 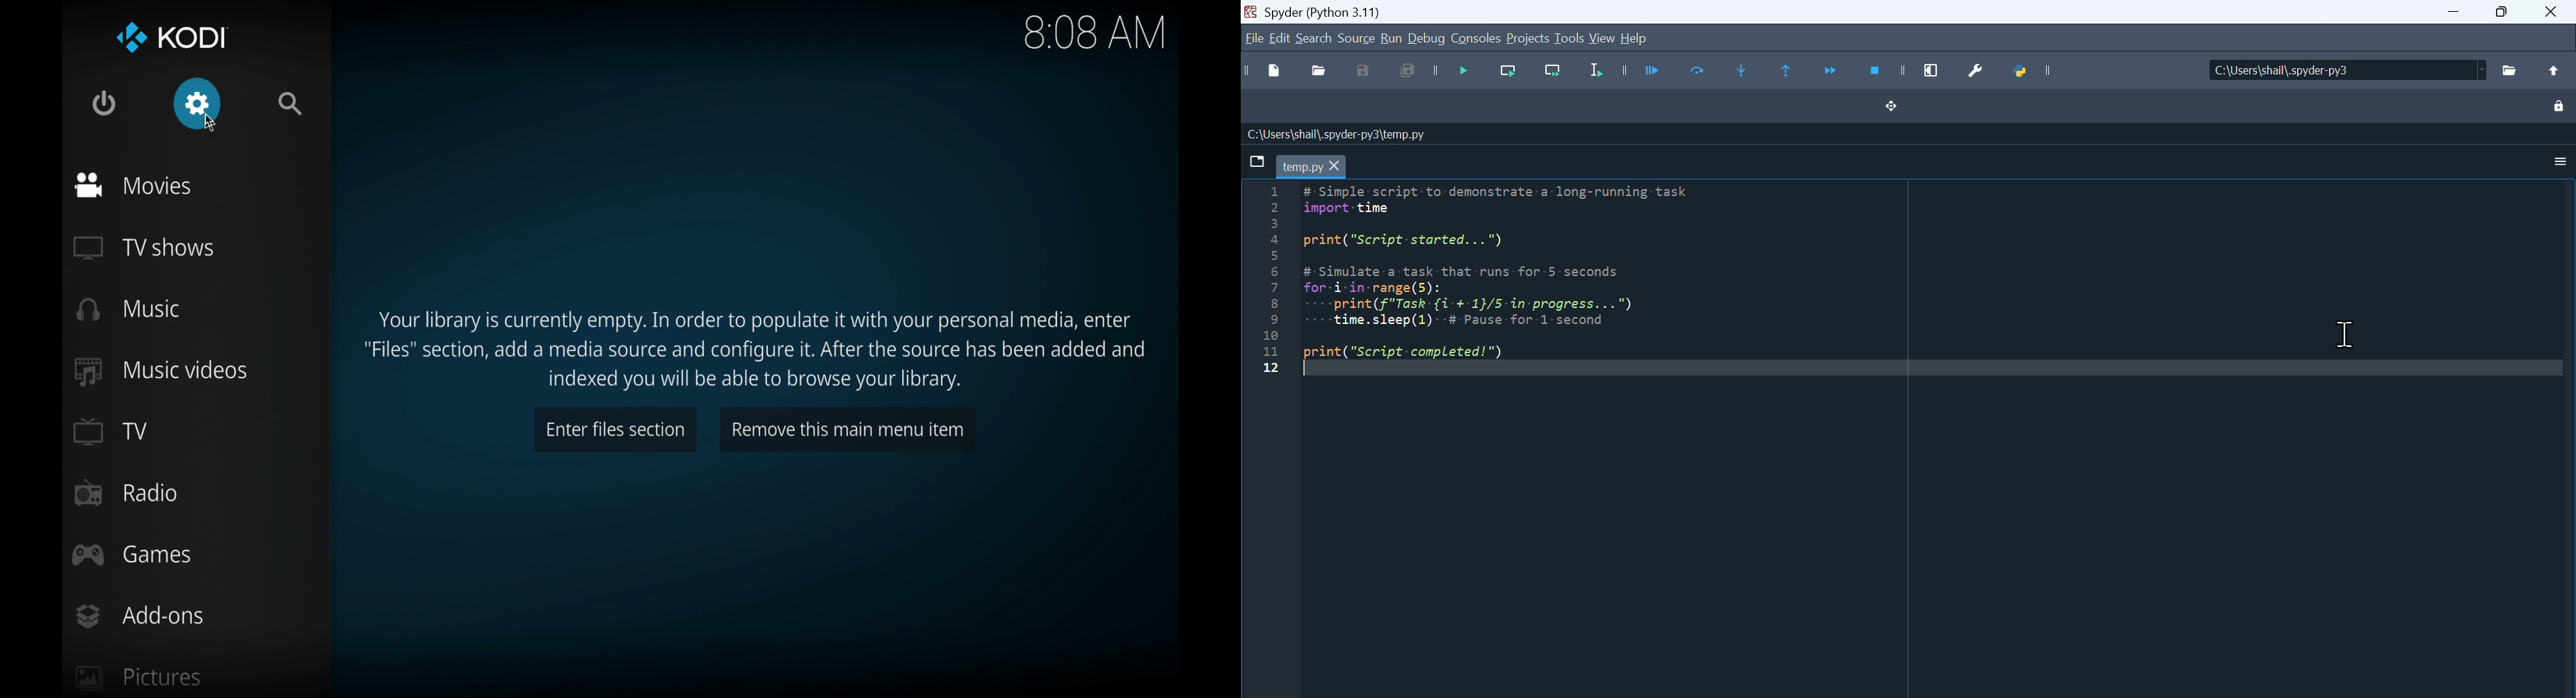 I want to click on View, so click(x=1602, y=37).